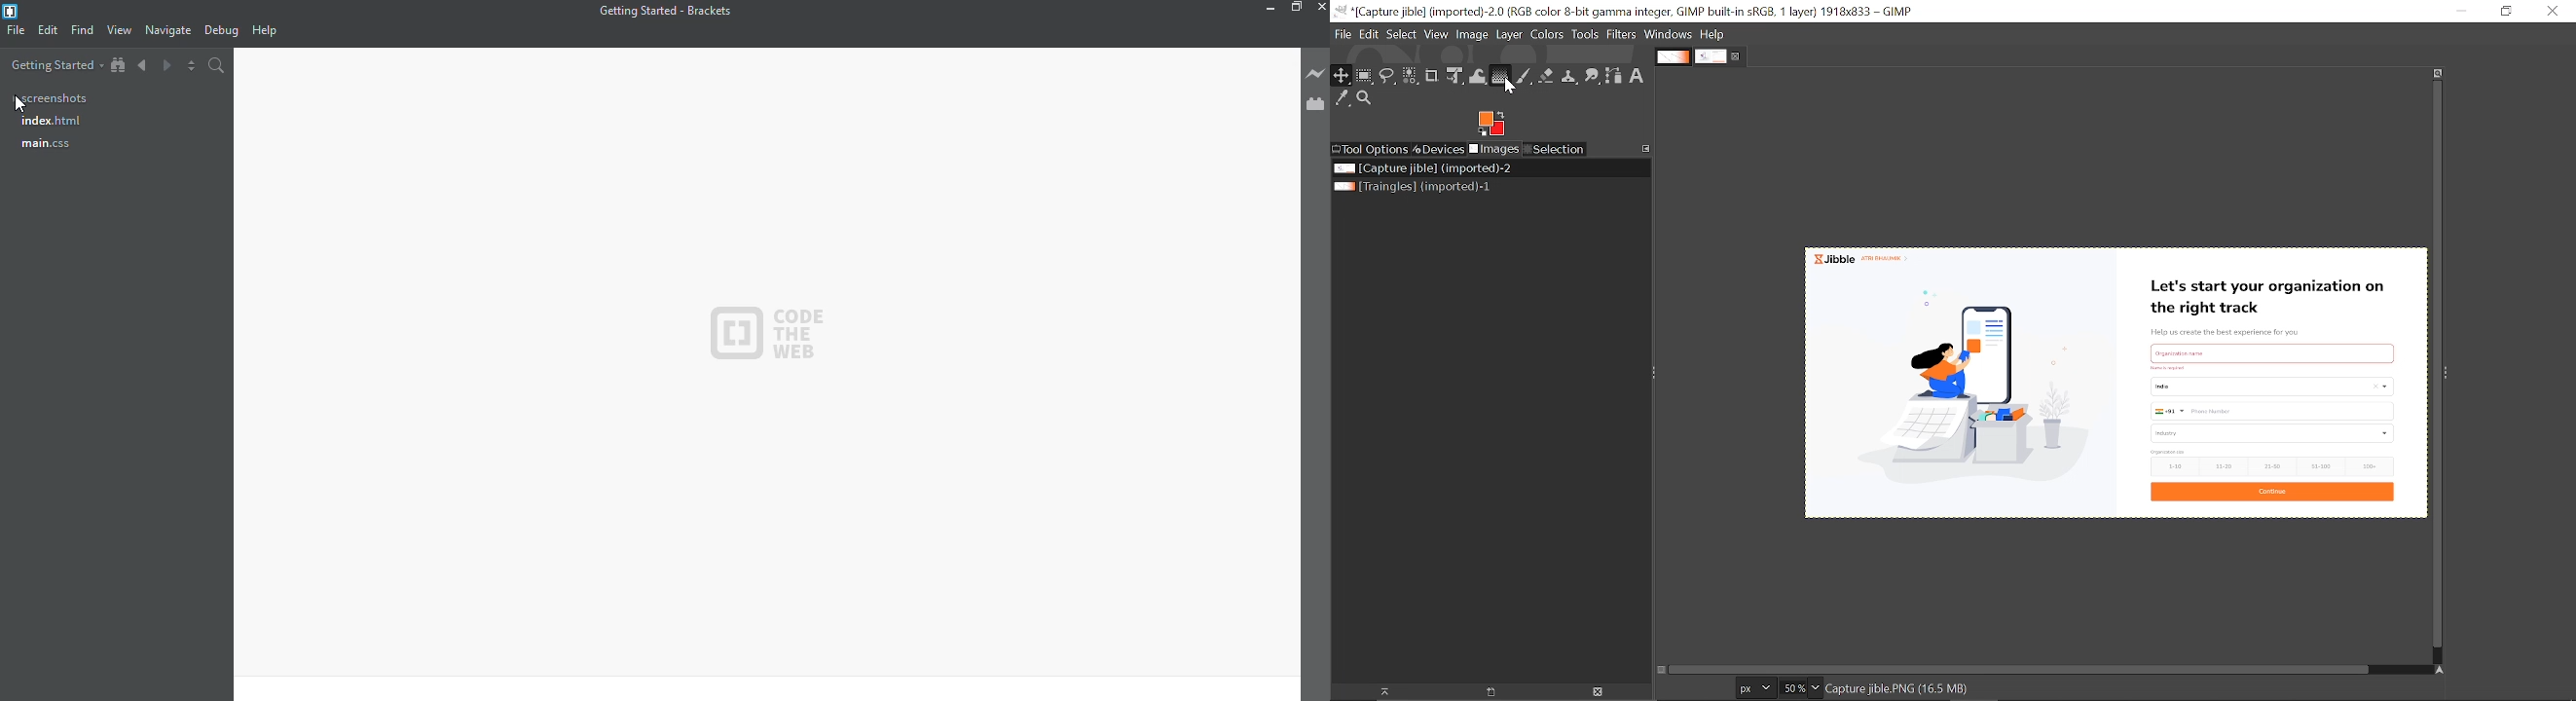 This screenshot has height=728, width=2576. I want to click on Configure this tab, so click(1646, 149).